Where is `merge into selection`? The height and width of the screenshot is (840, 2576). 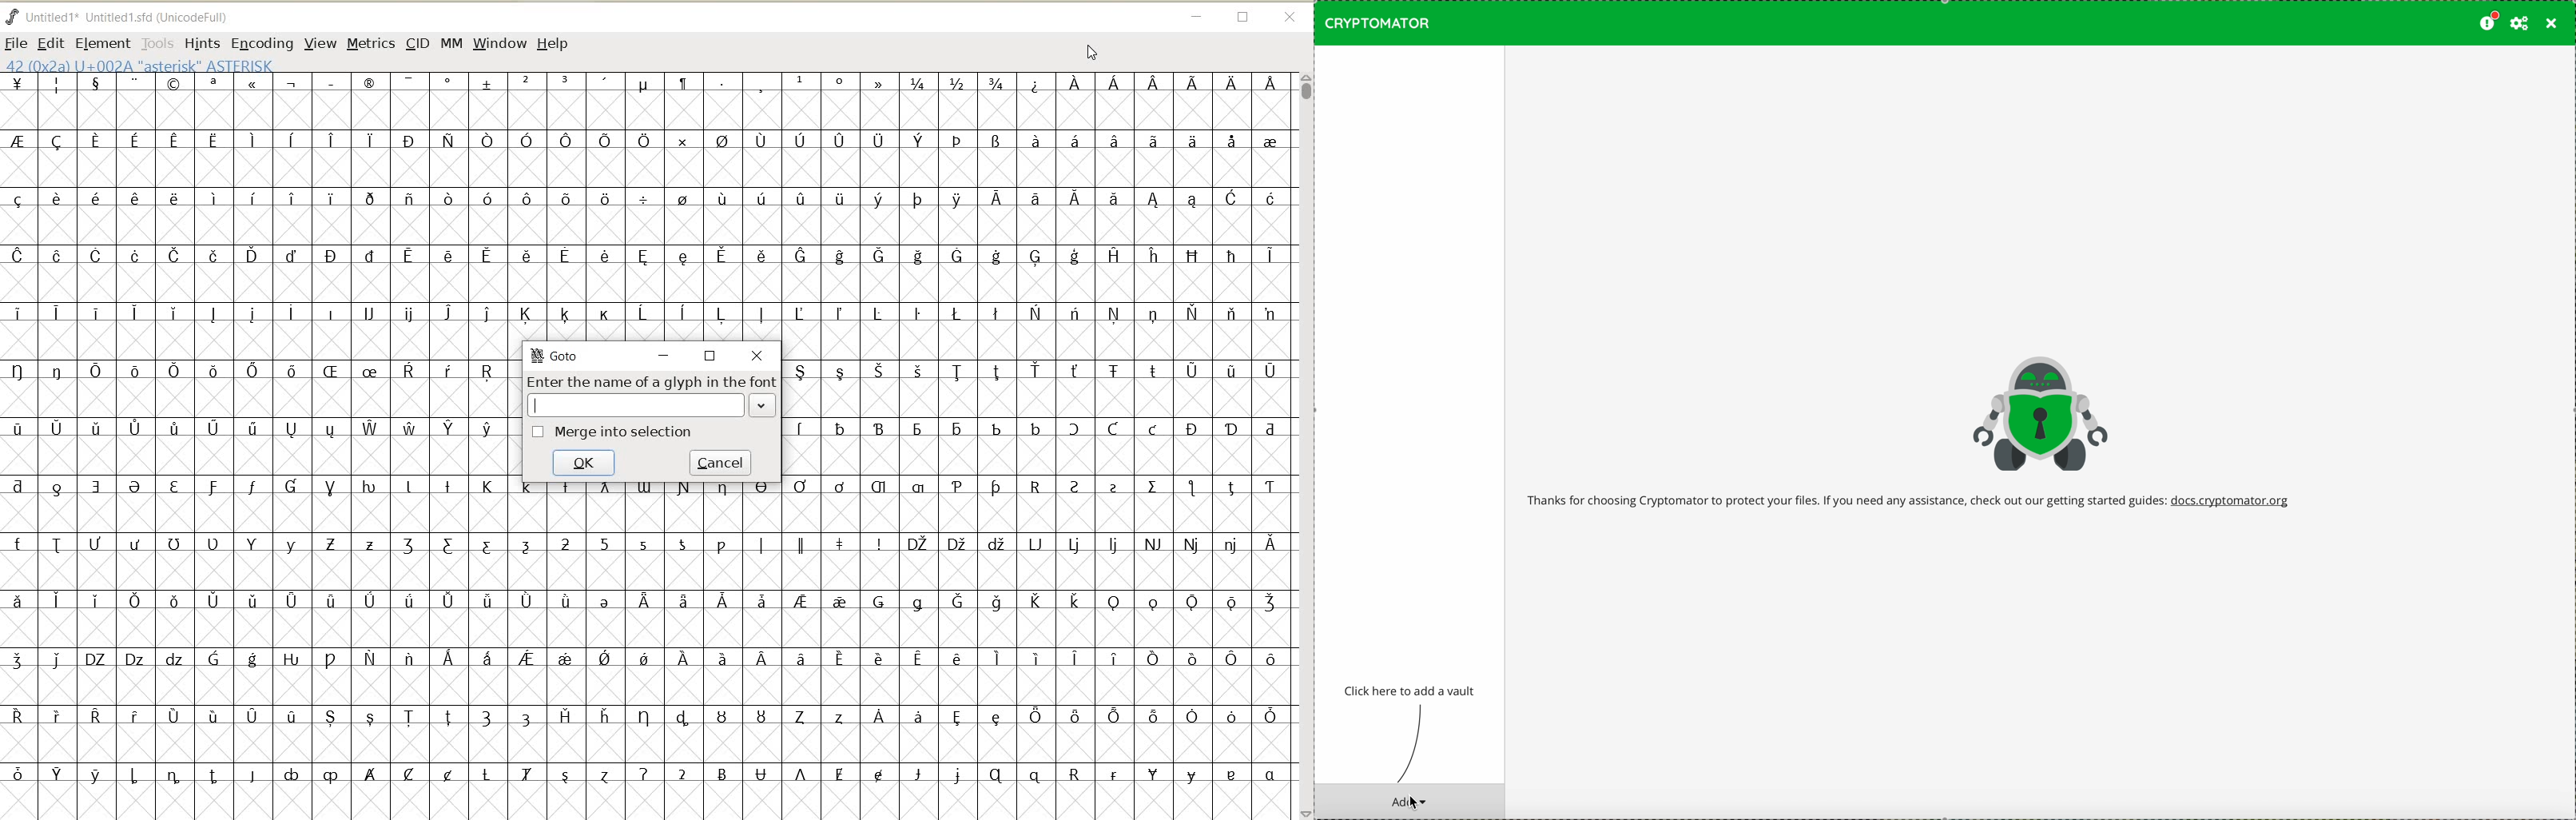
merge into selection is located at coordinates (624, 432).